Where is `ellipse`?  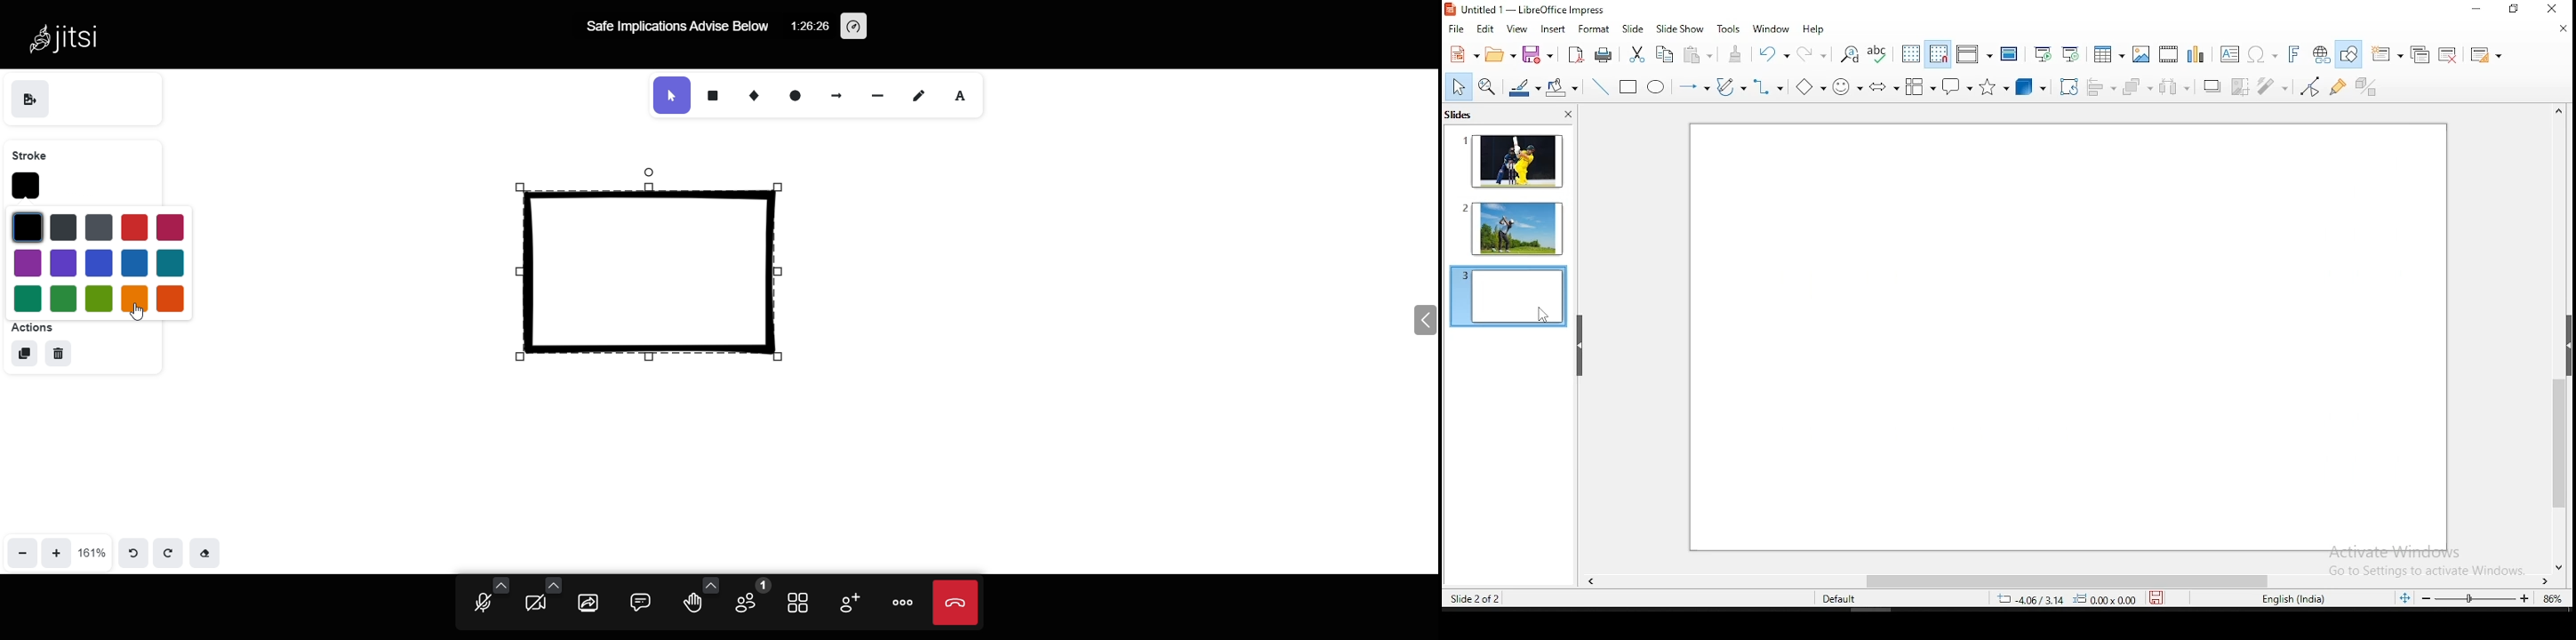
ellipse is located at coordinates (1655, 91).